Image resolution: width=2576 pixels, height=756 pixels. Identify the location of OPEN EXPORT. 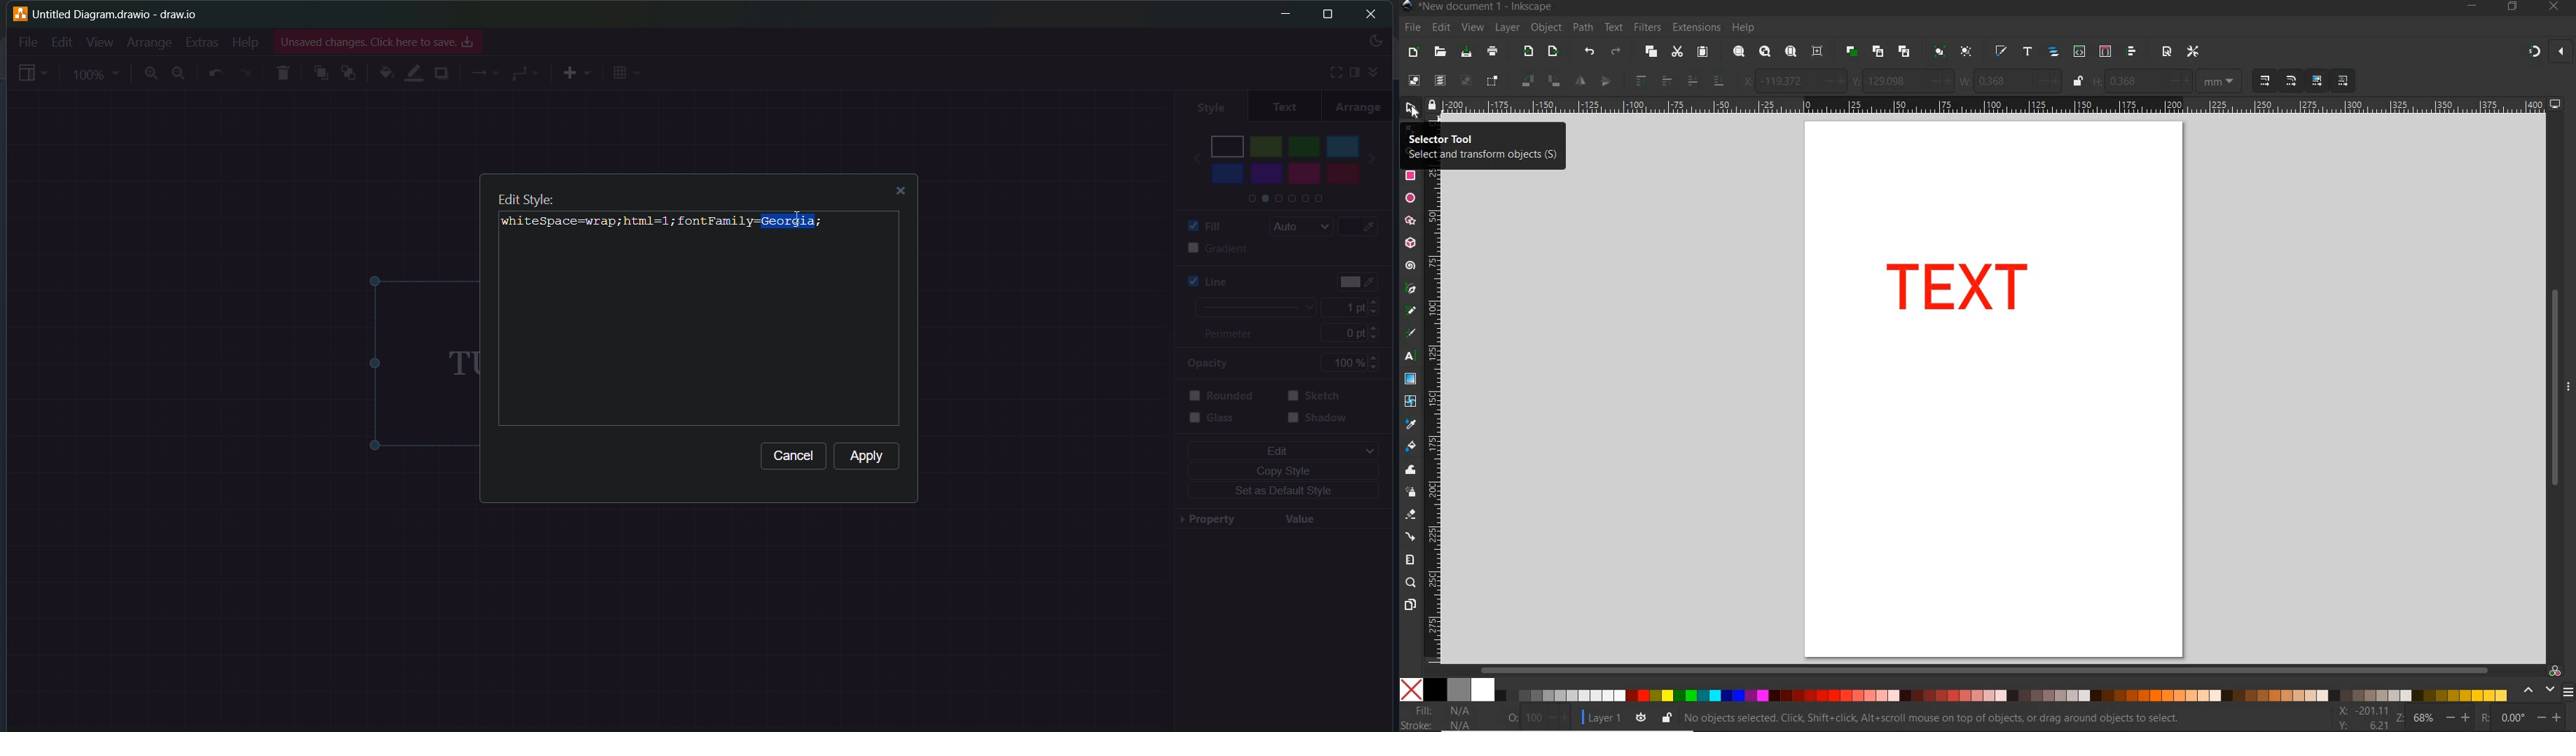
(1554, 52).